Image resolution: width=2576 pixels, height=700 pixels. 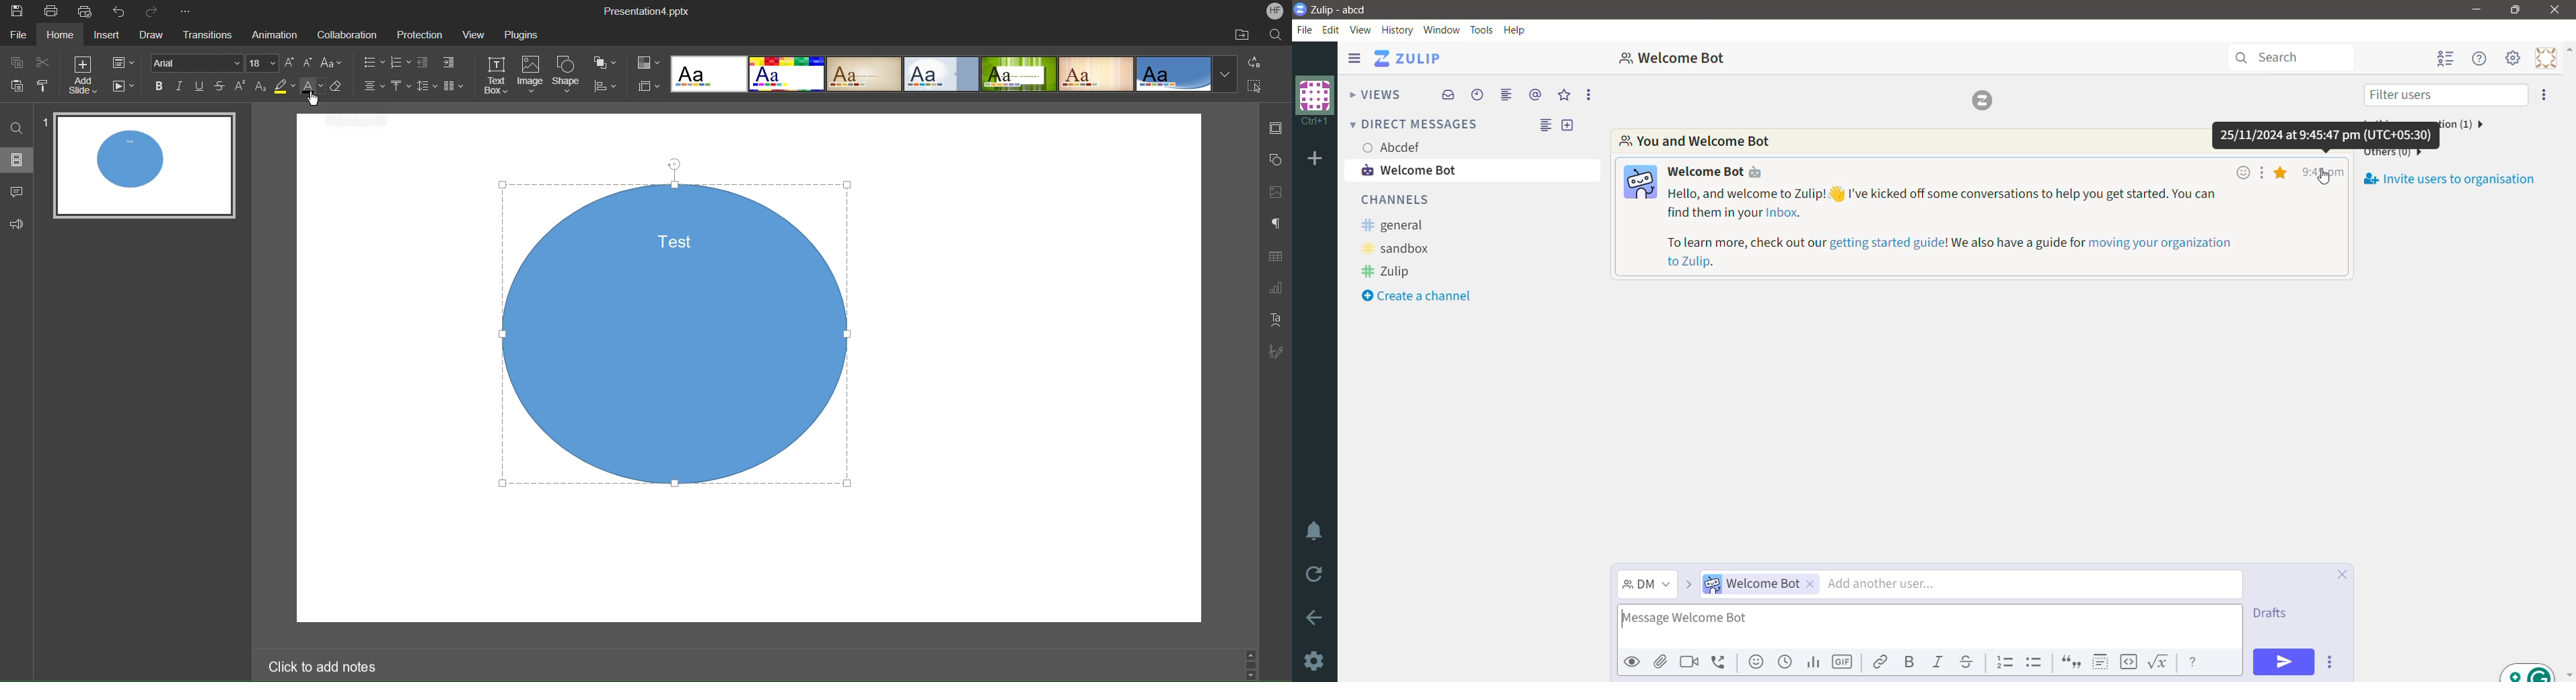 I want to click on Shape Selecte, so click(x=663, y=336).